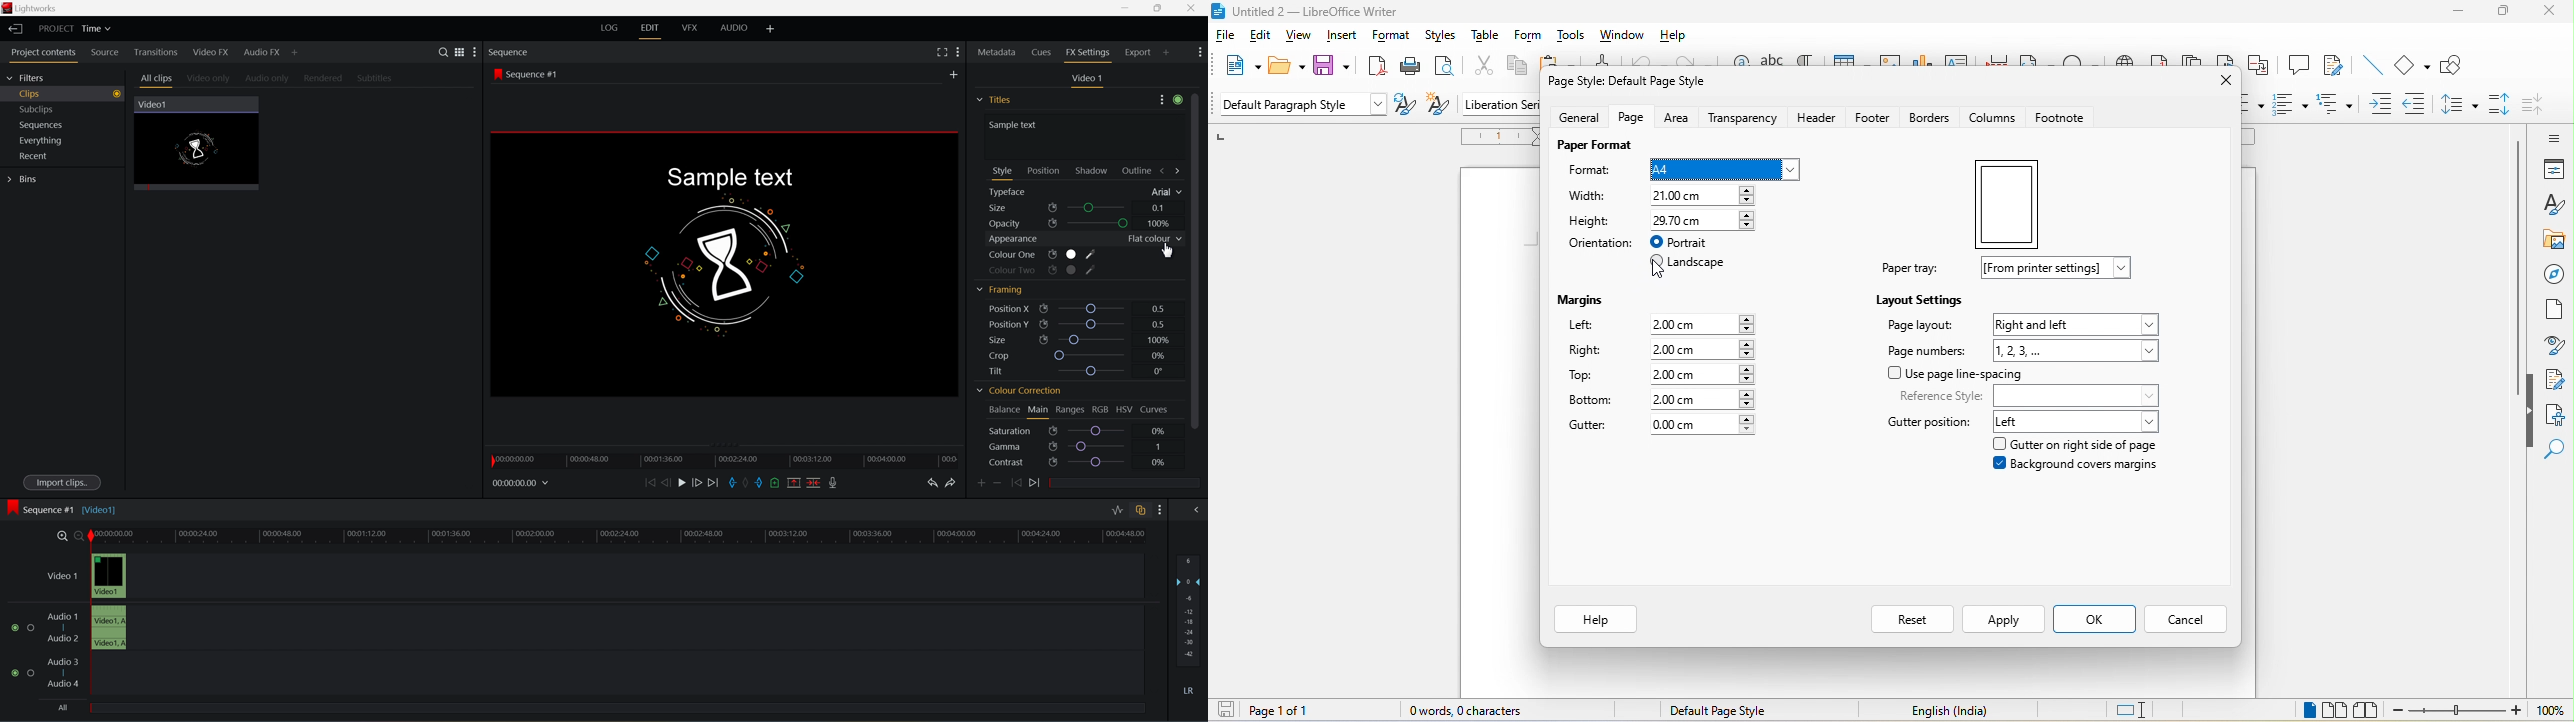  What do you see at coordinates (2504, 11) in the screenshot?
I see `maximize` at bounding box center [2504, 11].